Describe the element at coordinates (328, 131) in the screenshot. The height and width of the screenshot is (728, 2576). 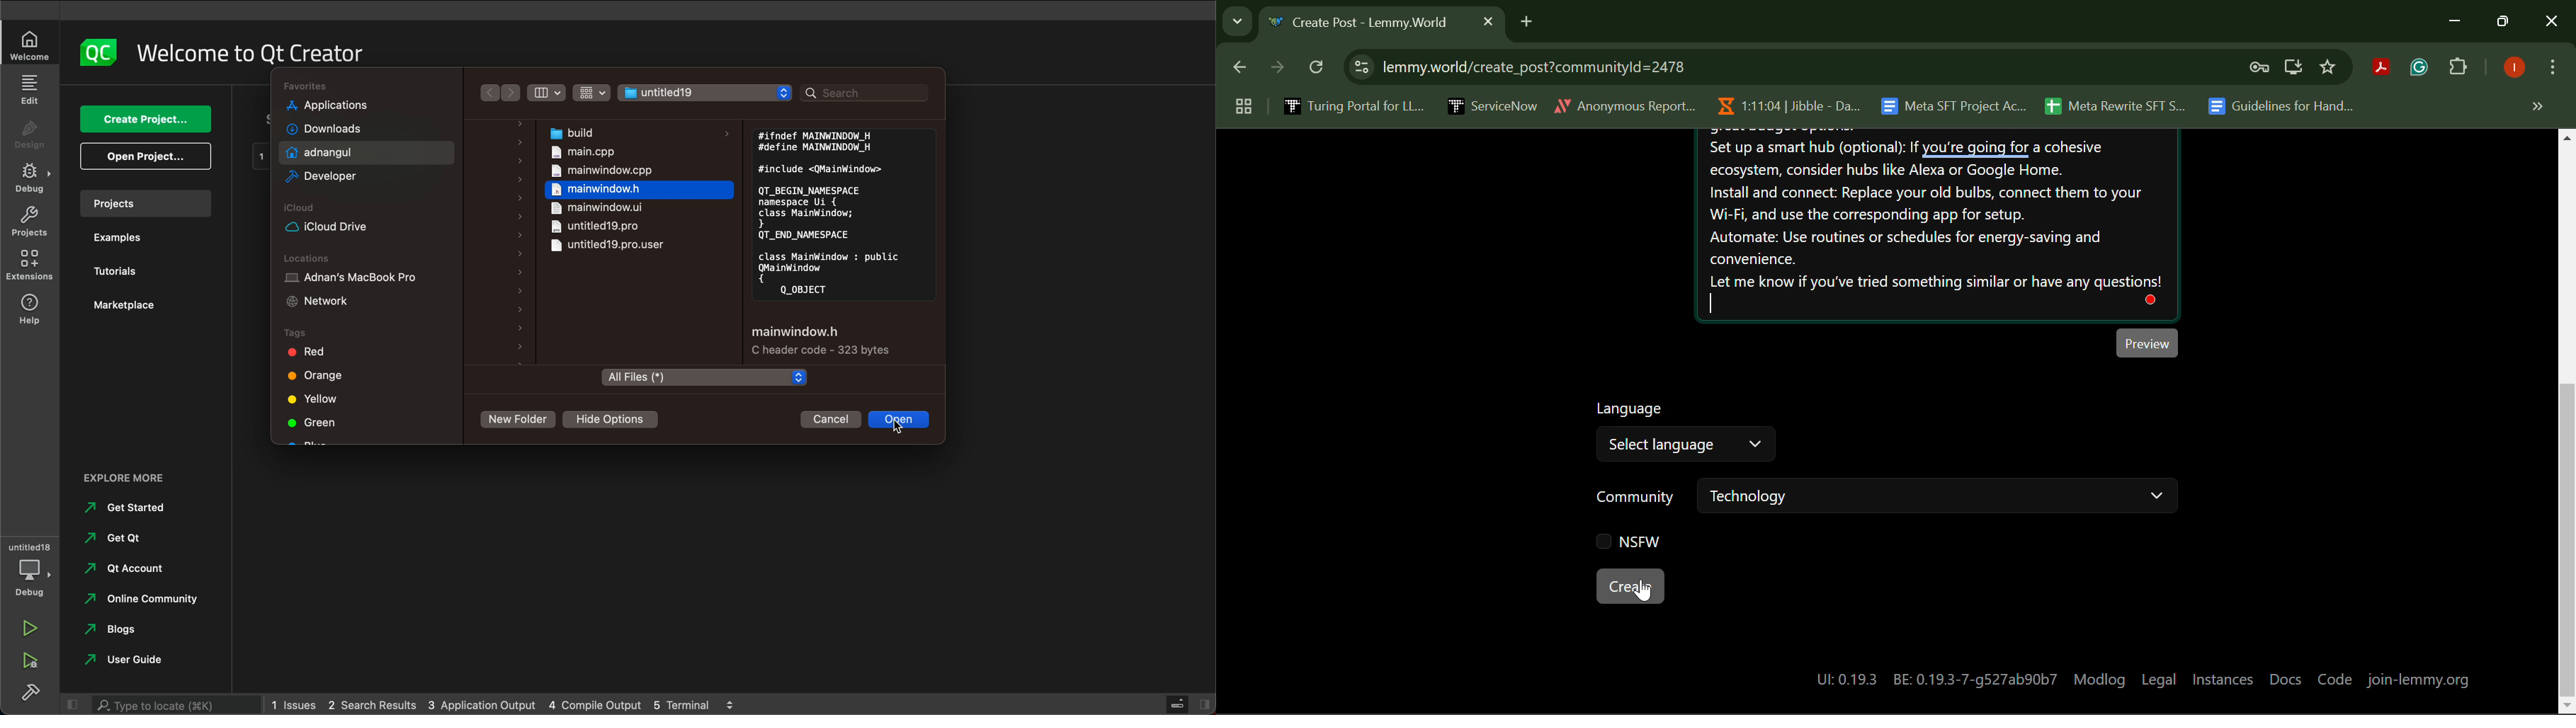
I see `downloads` at that location.